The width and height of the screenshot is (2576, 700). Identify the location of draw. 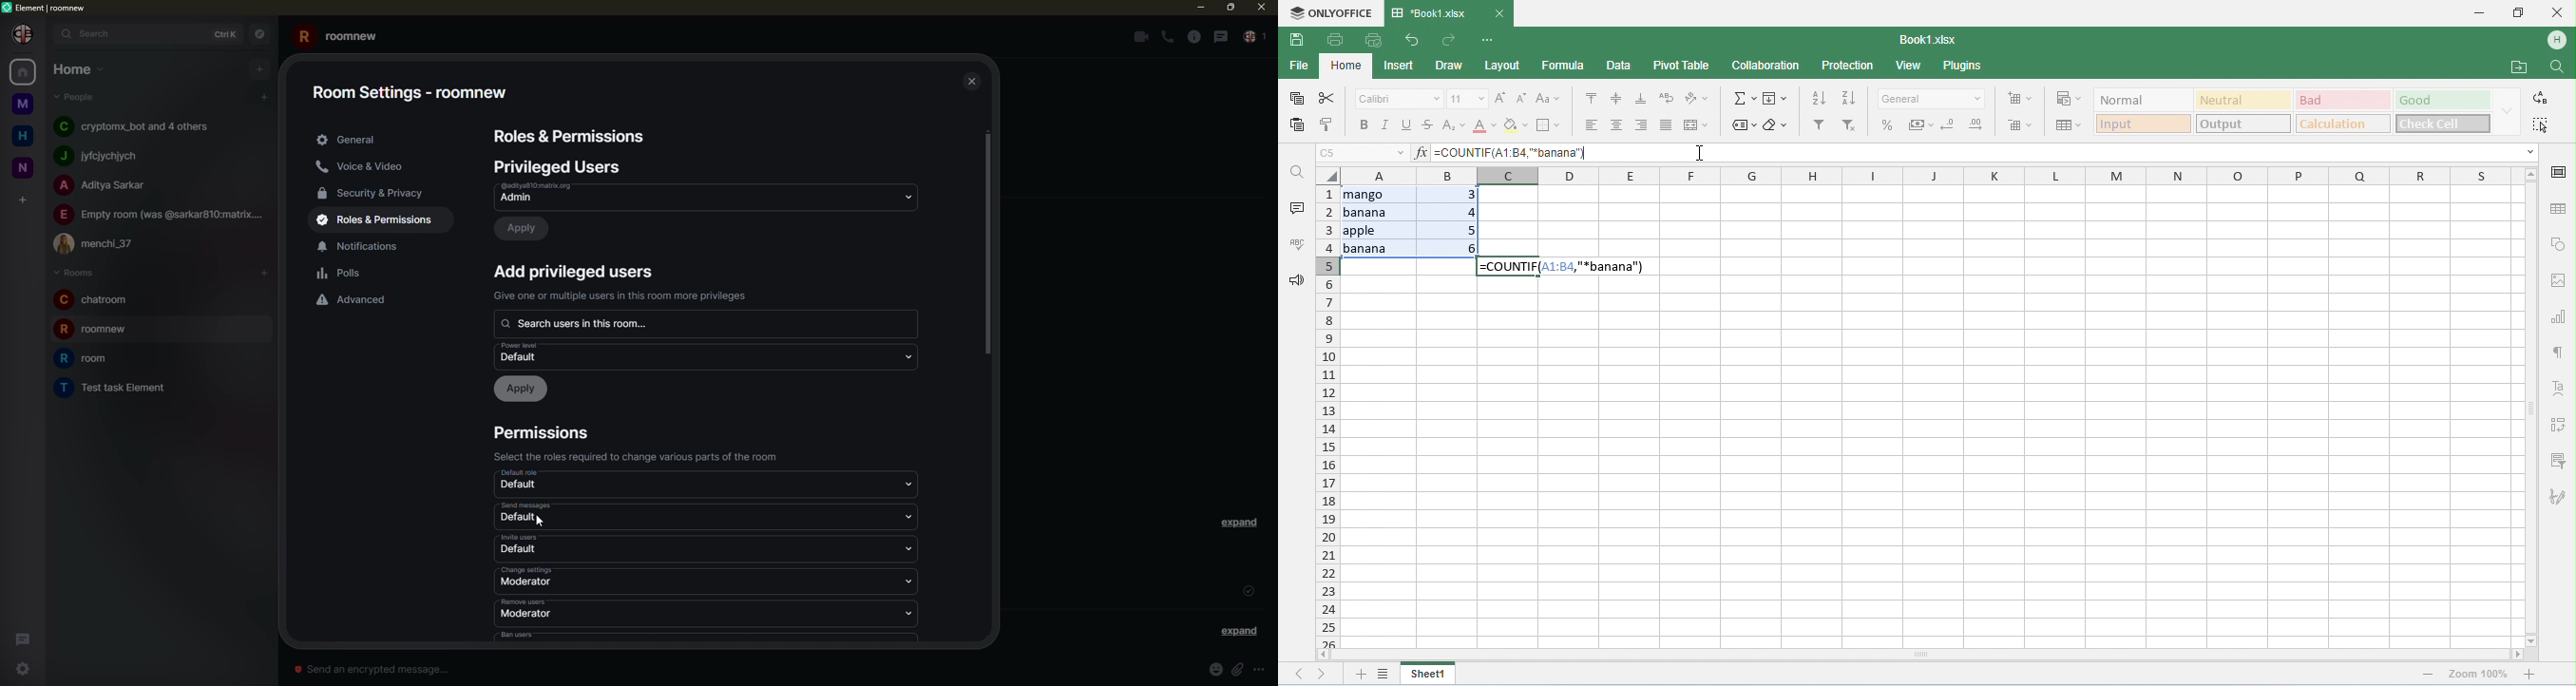
(1451, 66).